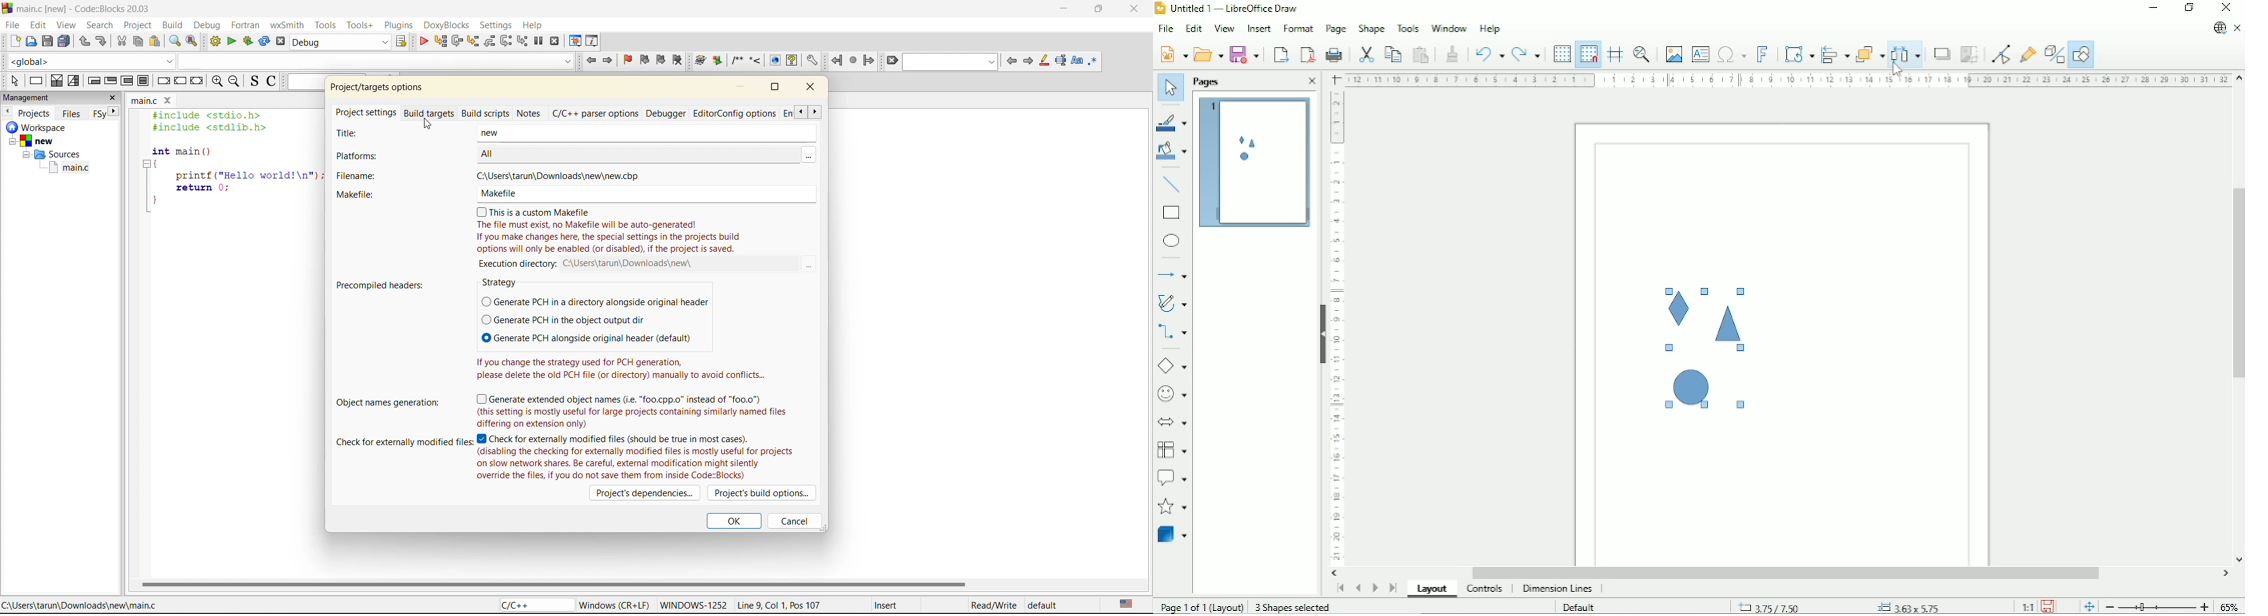 This screenshot has height=616, width=2268. What do you see at coordinates (1371, 29) in the screenshot?
I see `Shape` at bounding box center [1371, 29].